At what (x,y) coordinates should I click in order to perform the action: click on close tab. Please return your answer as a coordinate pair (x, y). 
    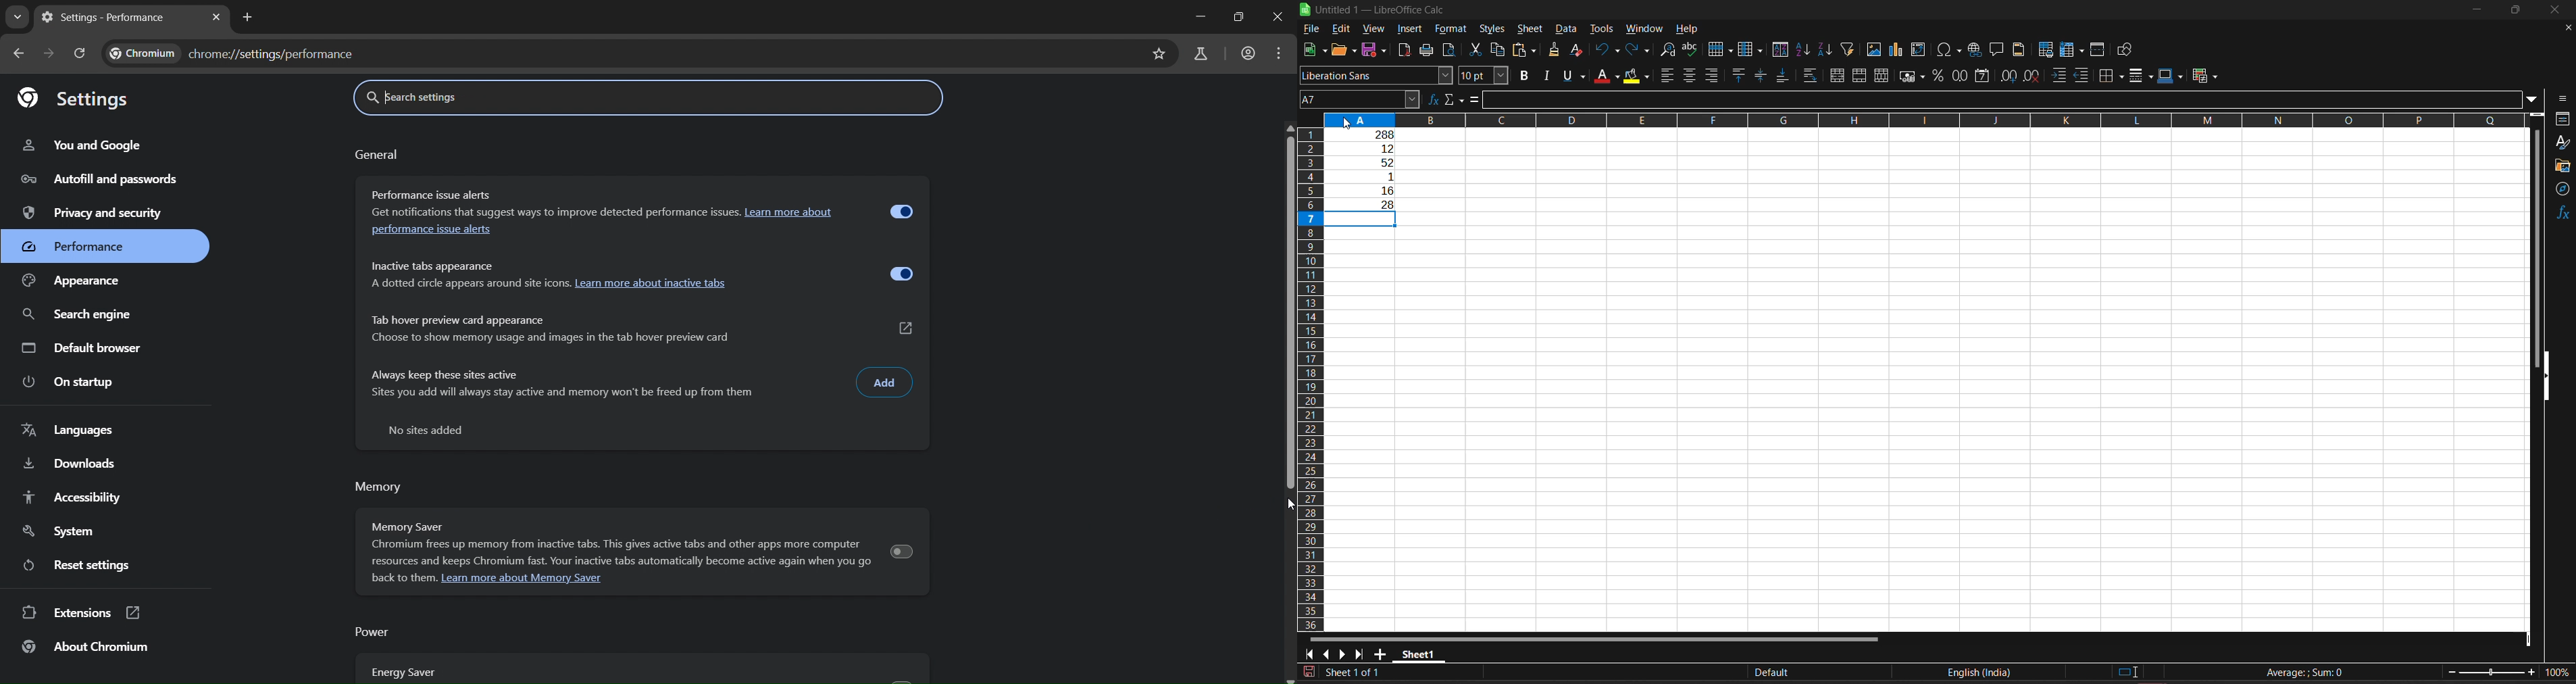
    Looking at the image, I should click on (218, 18).